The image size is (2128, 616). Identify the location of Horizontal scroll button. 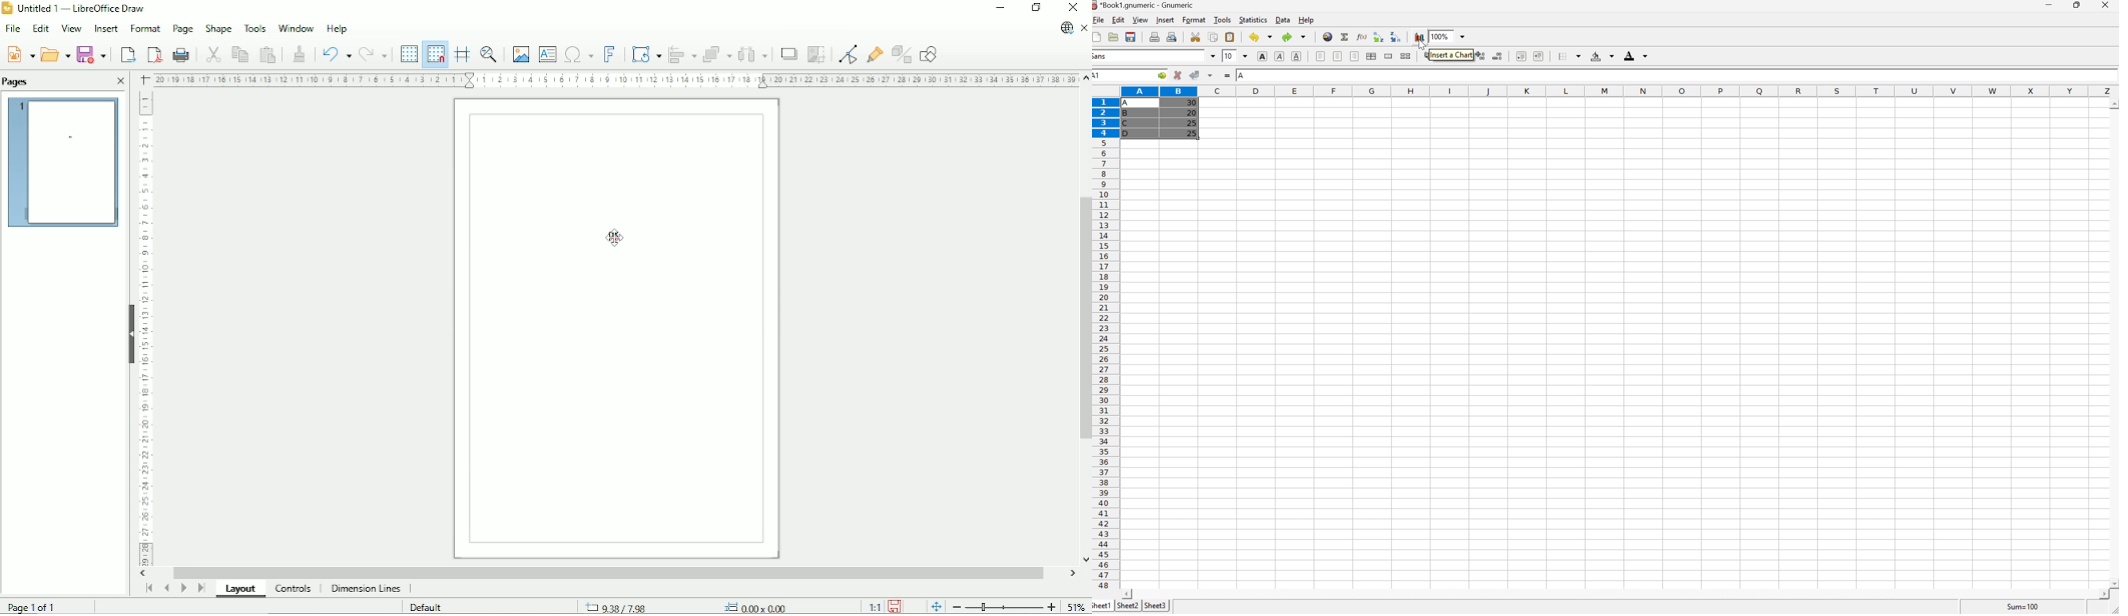
(1071, 573).